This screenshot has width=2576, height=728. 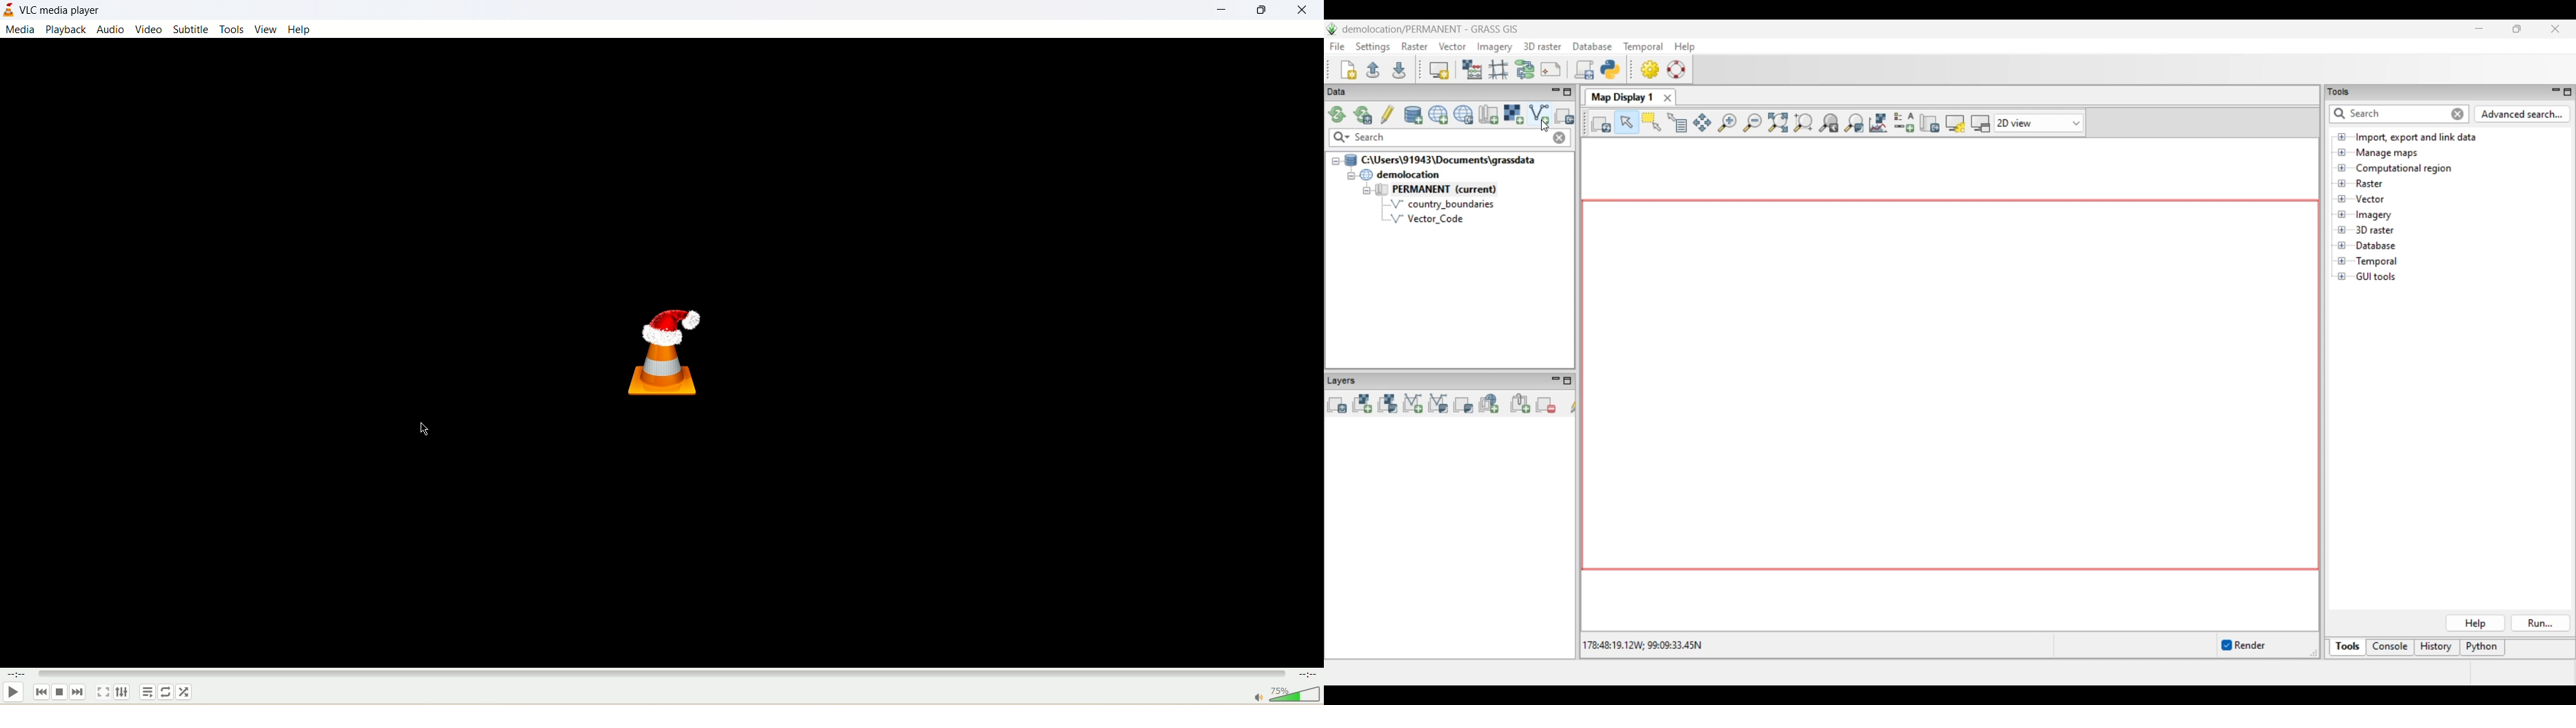 I want to click on toggle loop, so click(x=168, y=691).